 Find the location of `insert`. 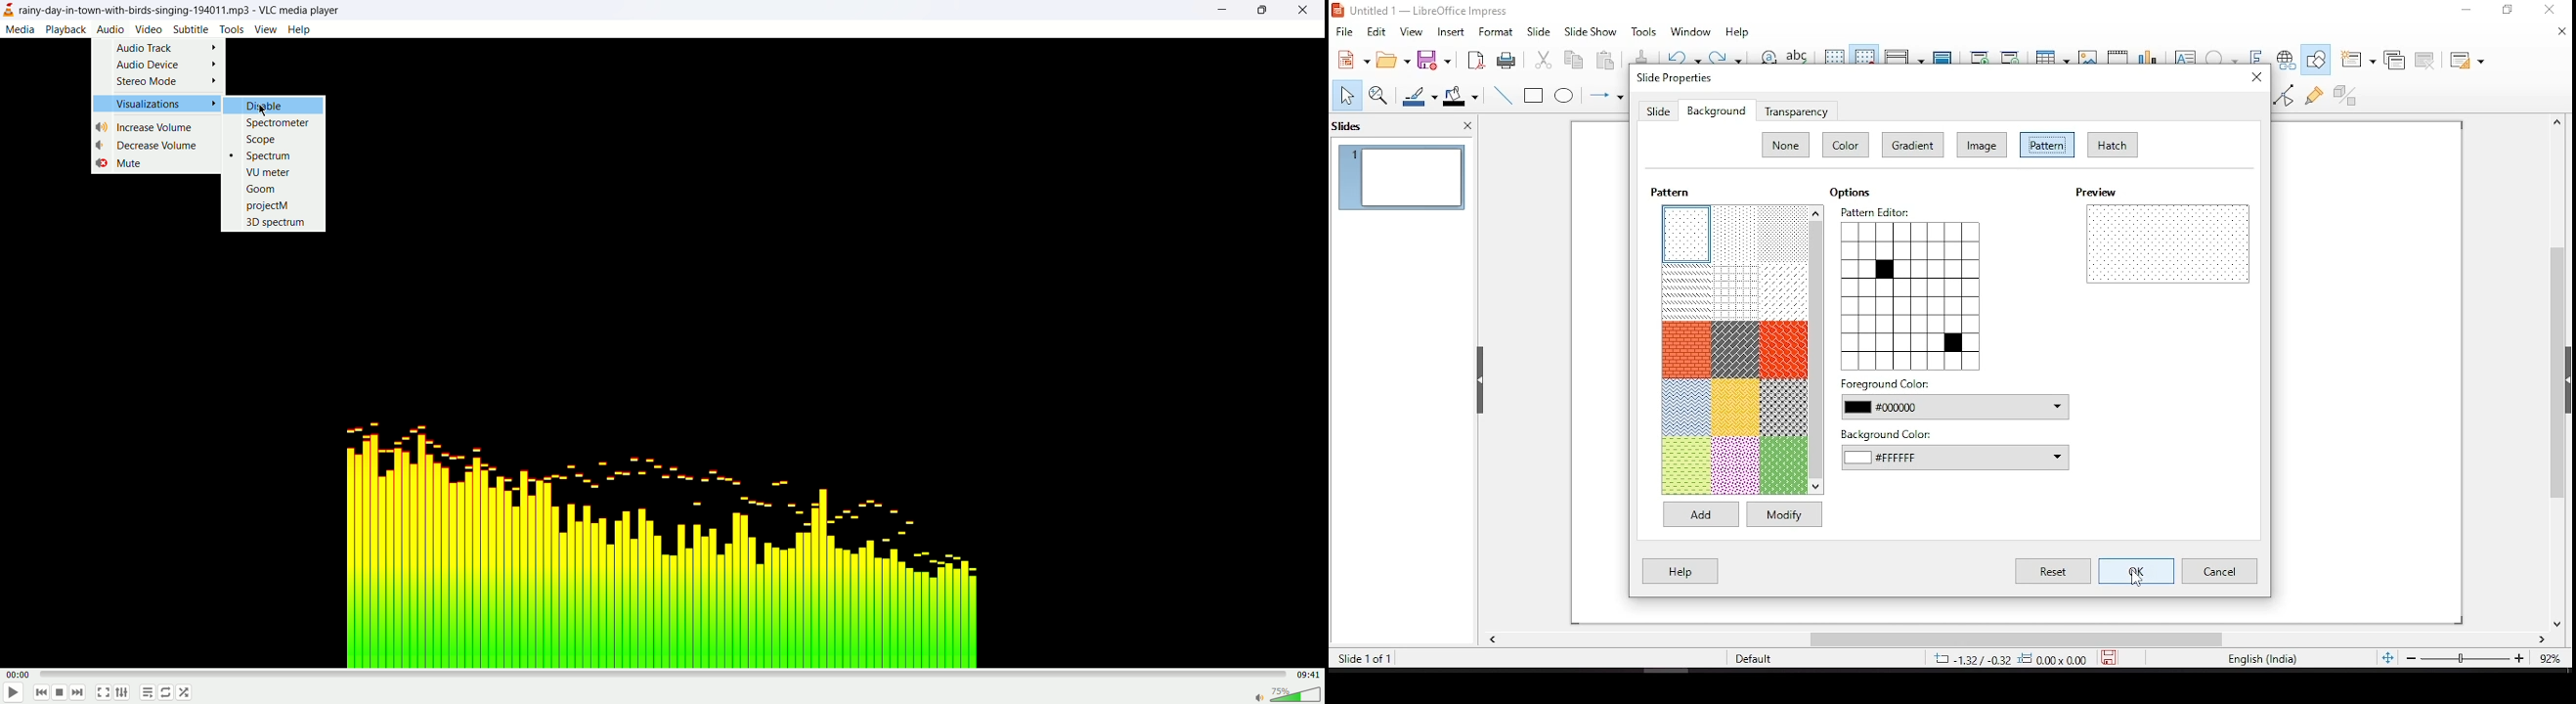

insert is located at coordinates (1450, 32).